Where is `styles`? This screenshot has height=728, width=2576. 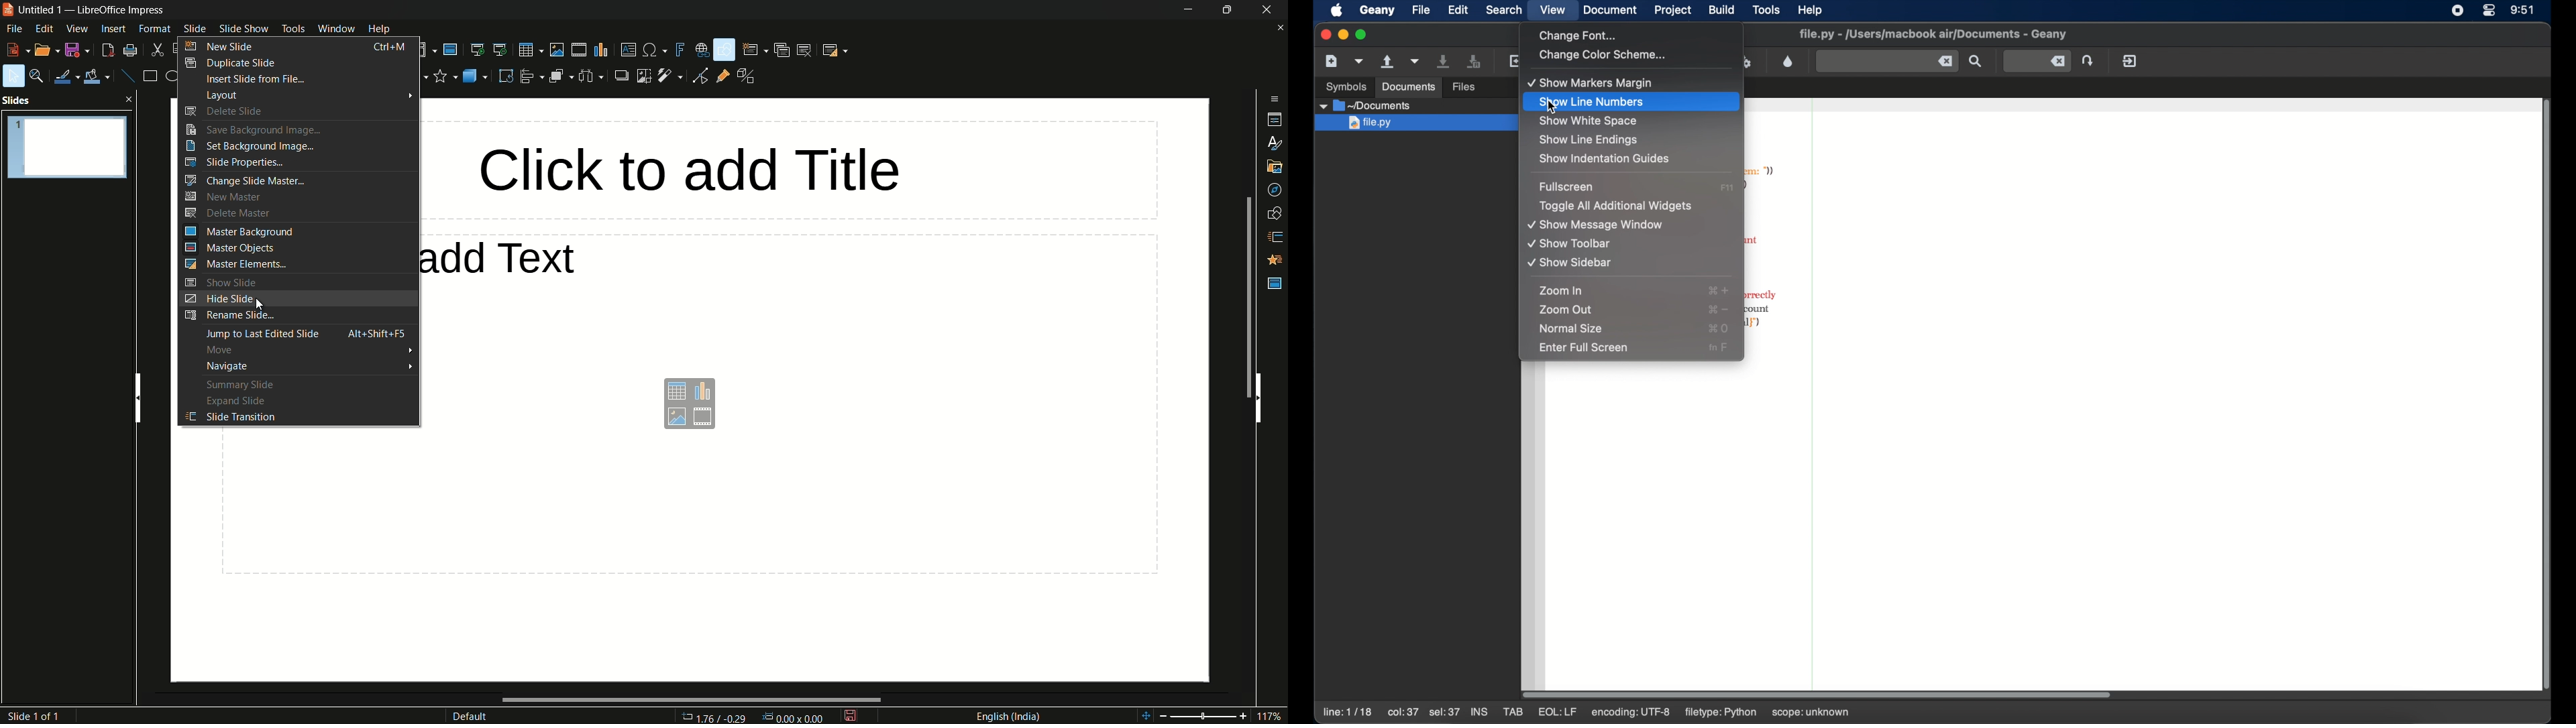 styles is located at coordinates (1273, 143).